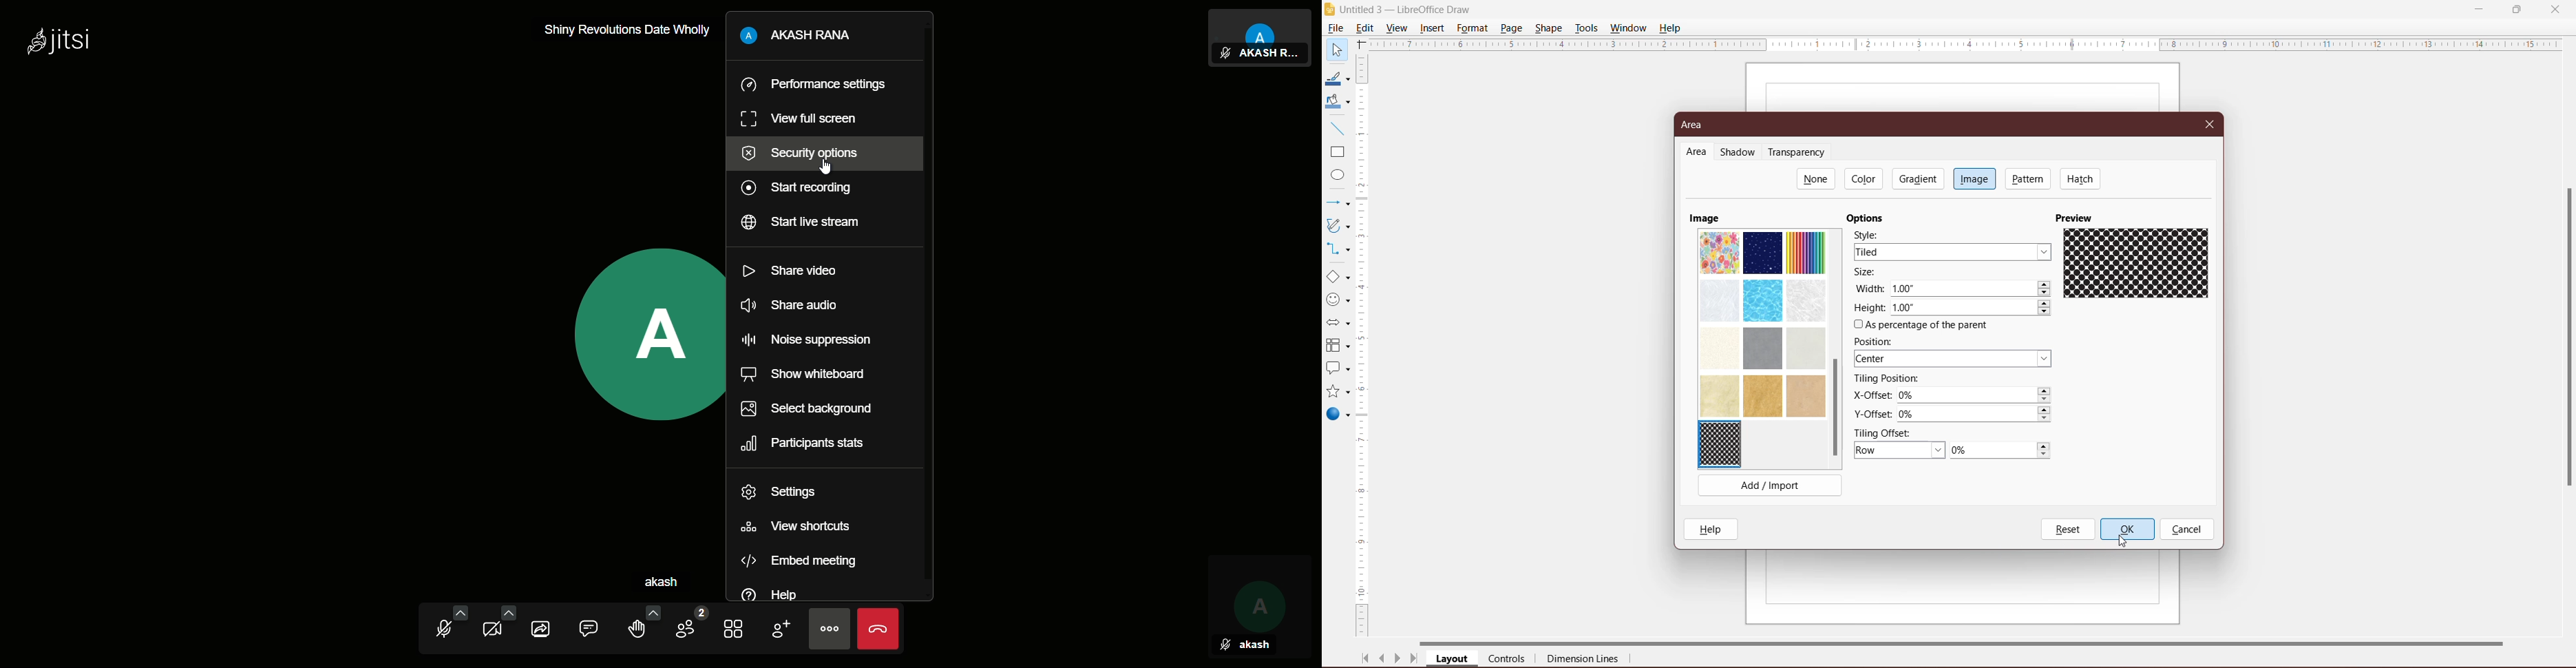 This screenshot has height=672, width=2576. Describe the element at coordinates (1971, 289) in the screenshot. I see `Select required width` at that location.